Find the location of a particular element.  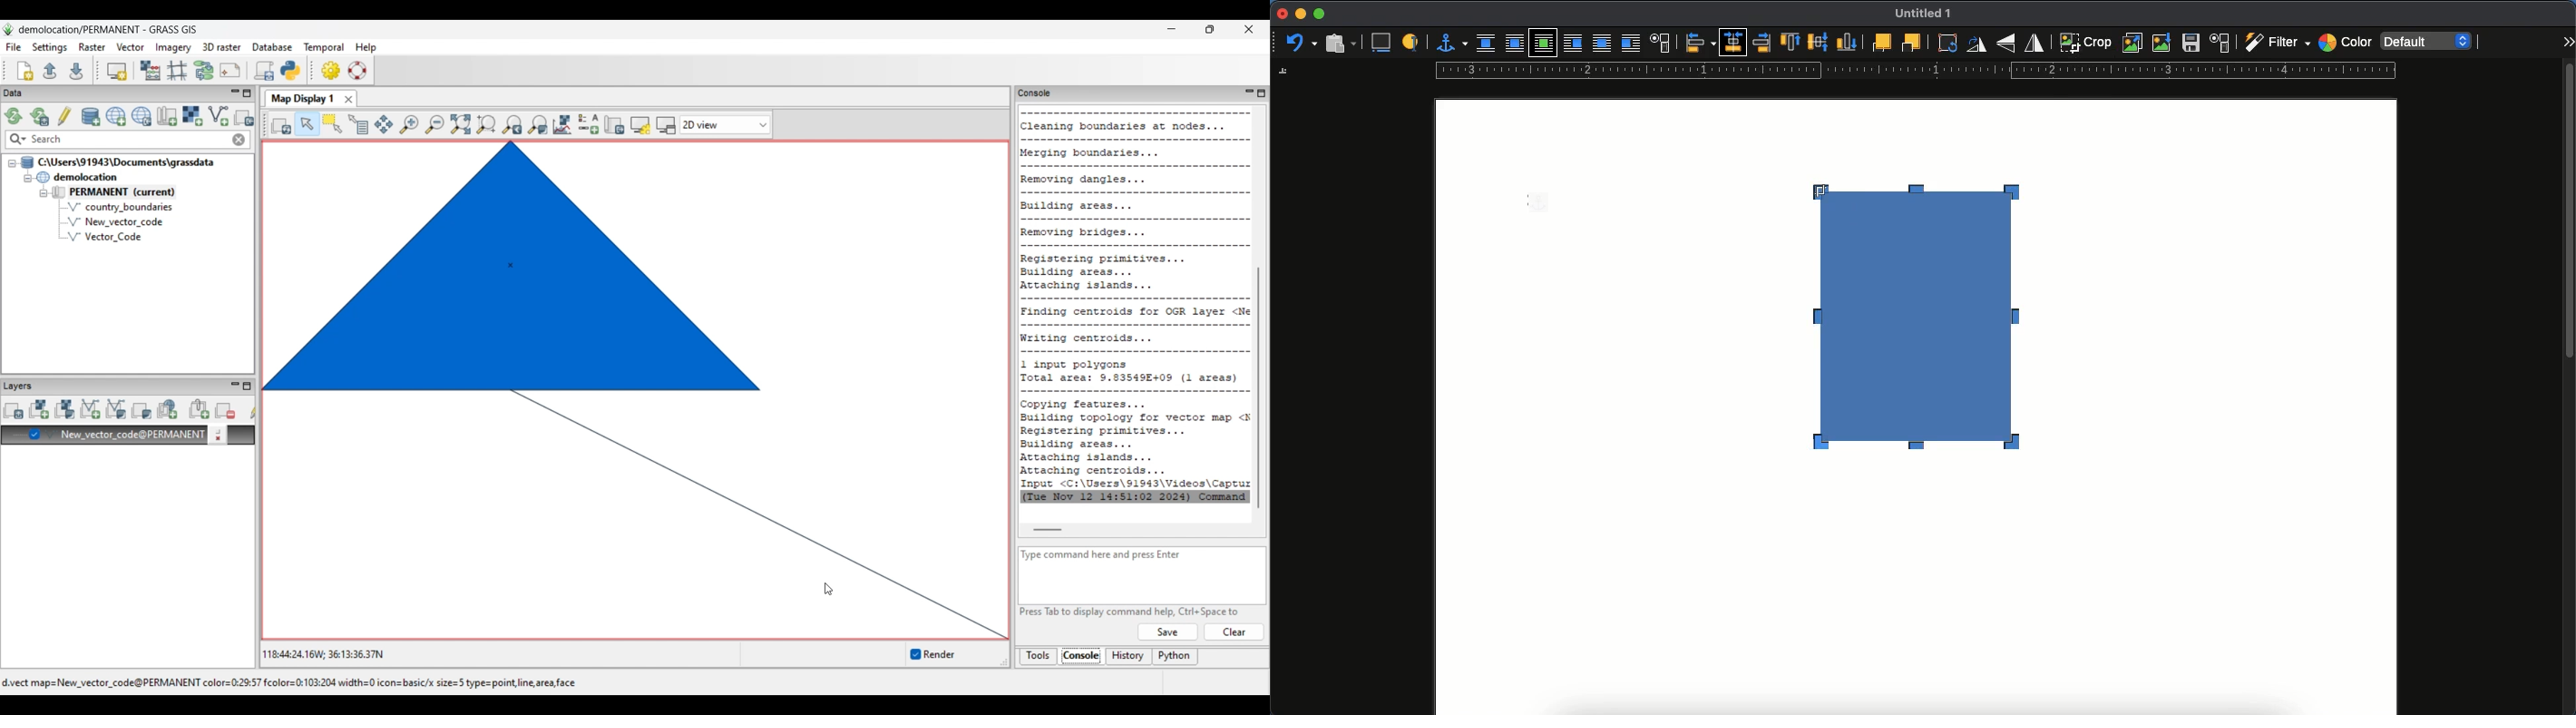

insert caption is located at coordinates (1380, 43).